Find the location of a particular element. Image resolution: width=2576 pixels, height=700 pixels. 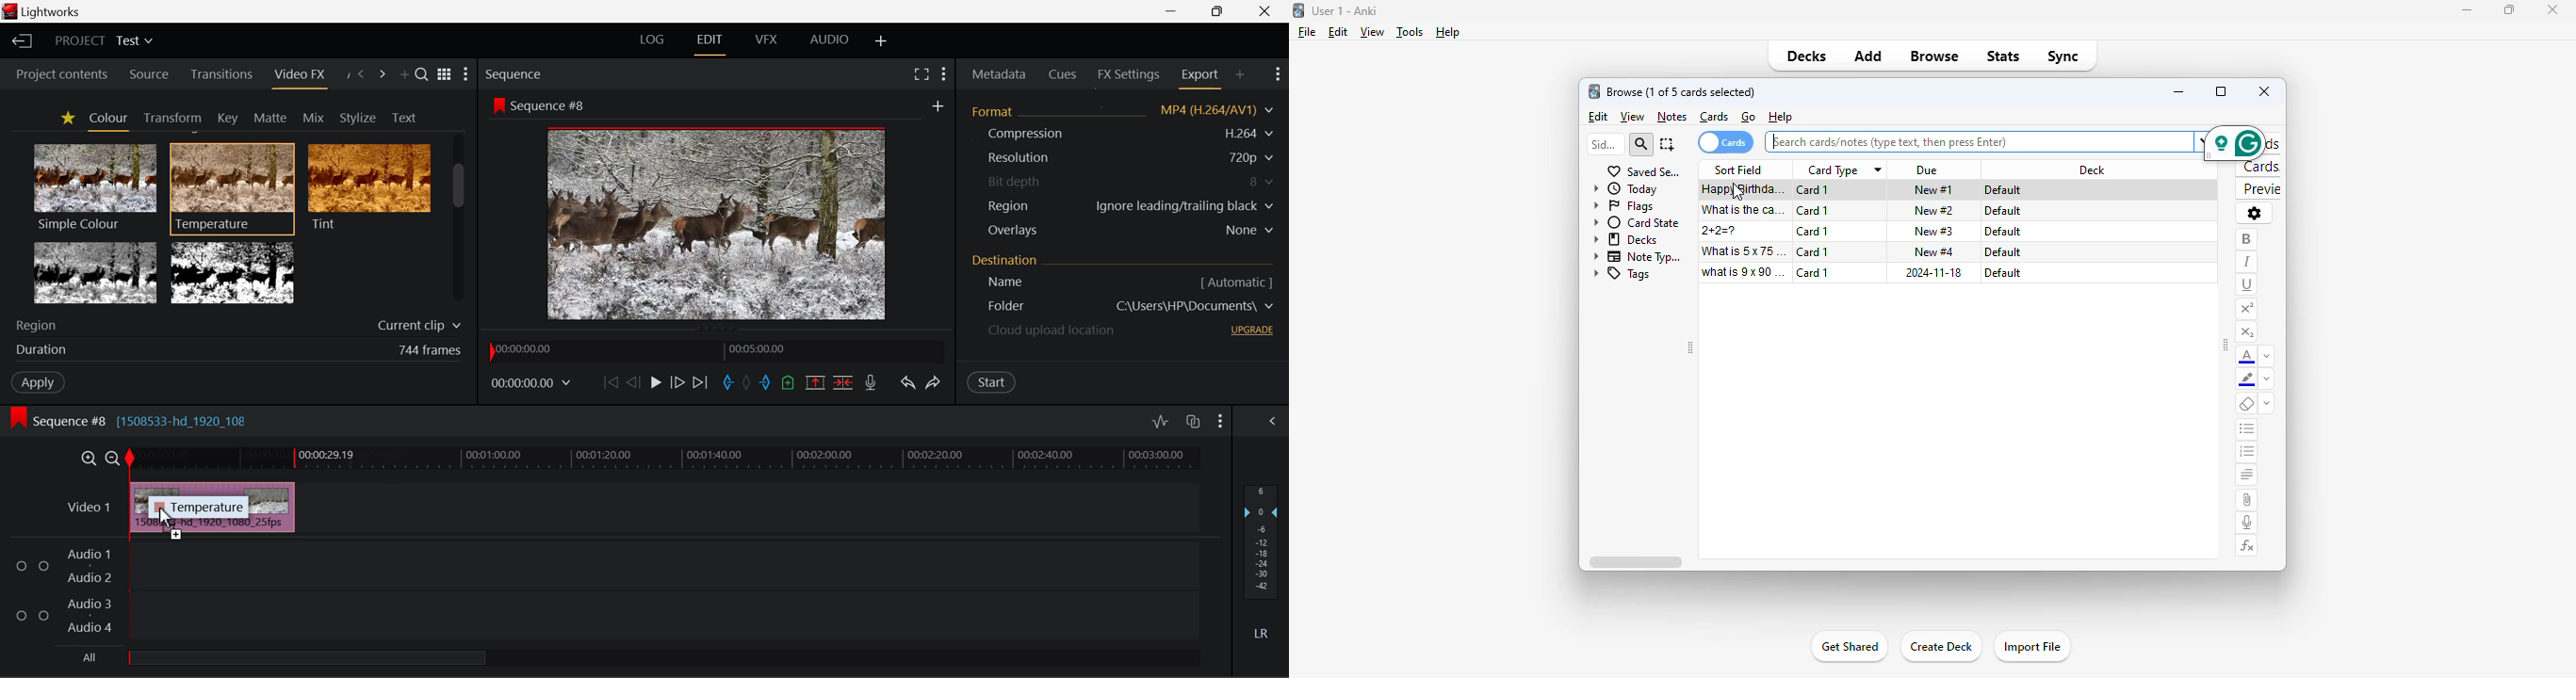

file is located at coordinates (1307, 32).